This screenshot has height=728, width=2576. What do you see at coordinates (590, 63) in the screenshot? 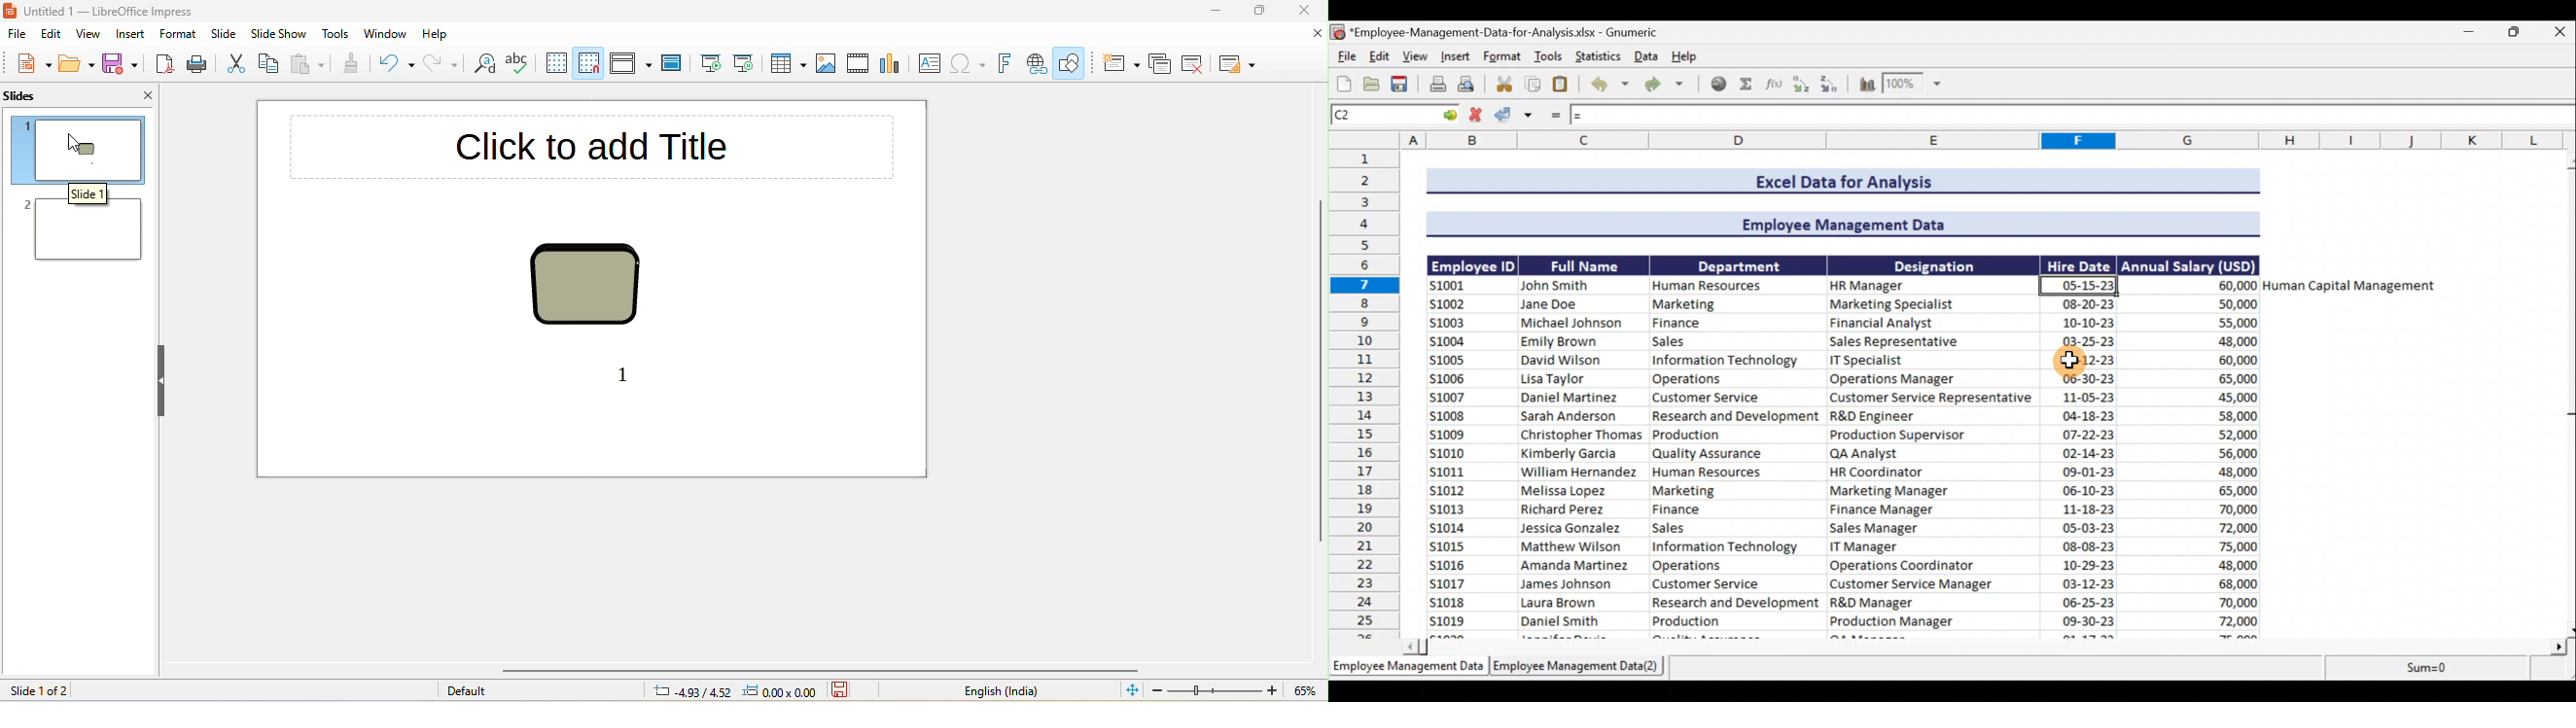
I see `snap to grid` at bounding box center [590, 63].